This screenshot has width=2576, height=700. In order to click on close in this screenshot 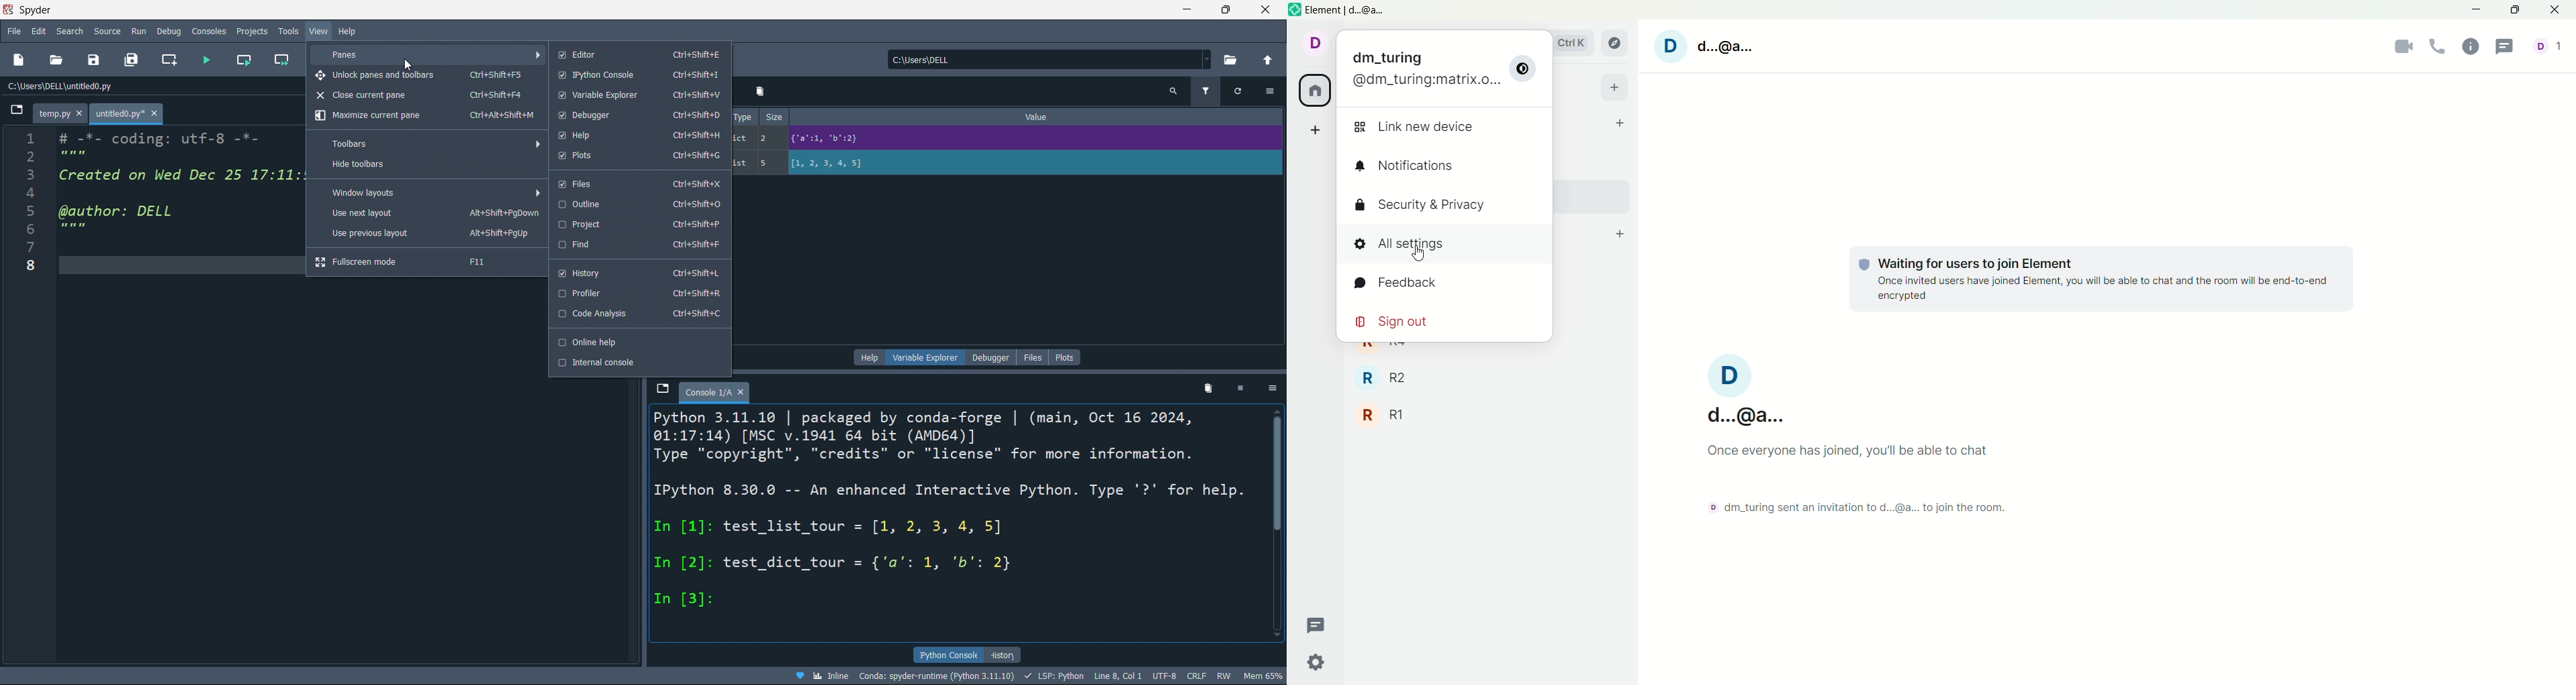, I will do `click(2557, 11)`.